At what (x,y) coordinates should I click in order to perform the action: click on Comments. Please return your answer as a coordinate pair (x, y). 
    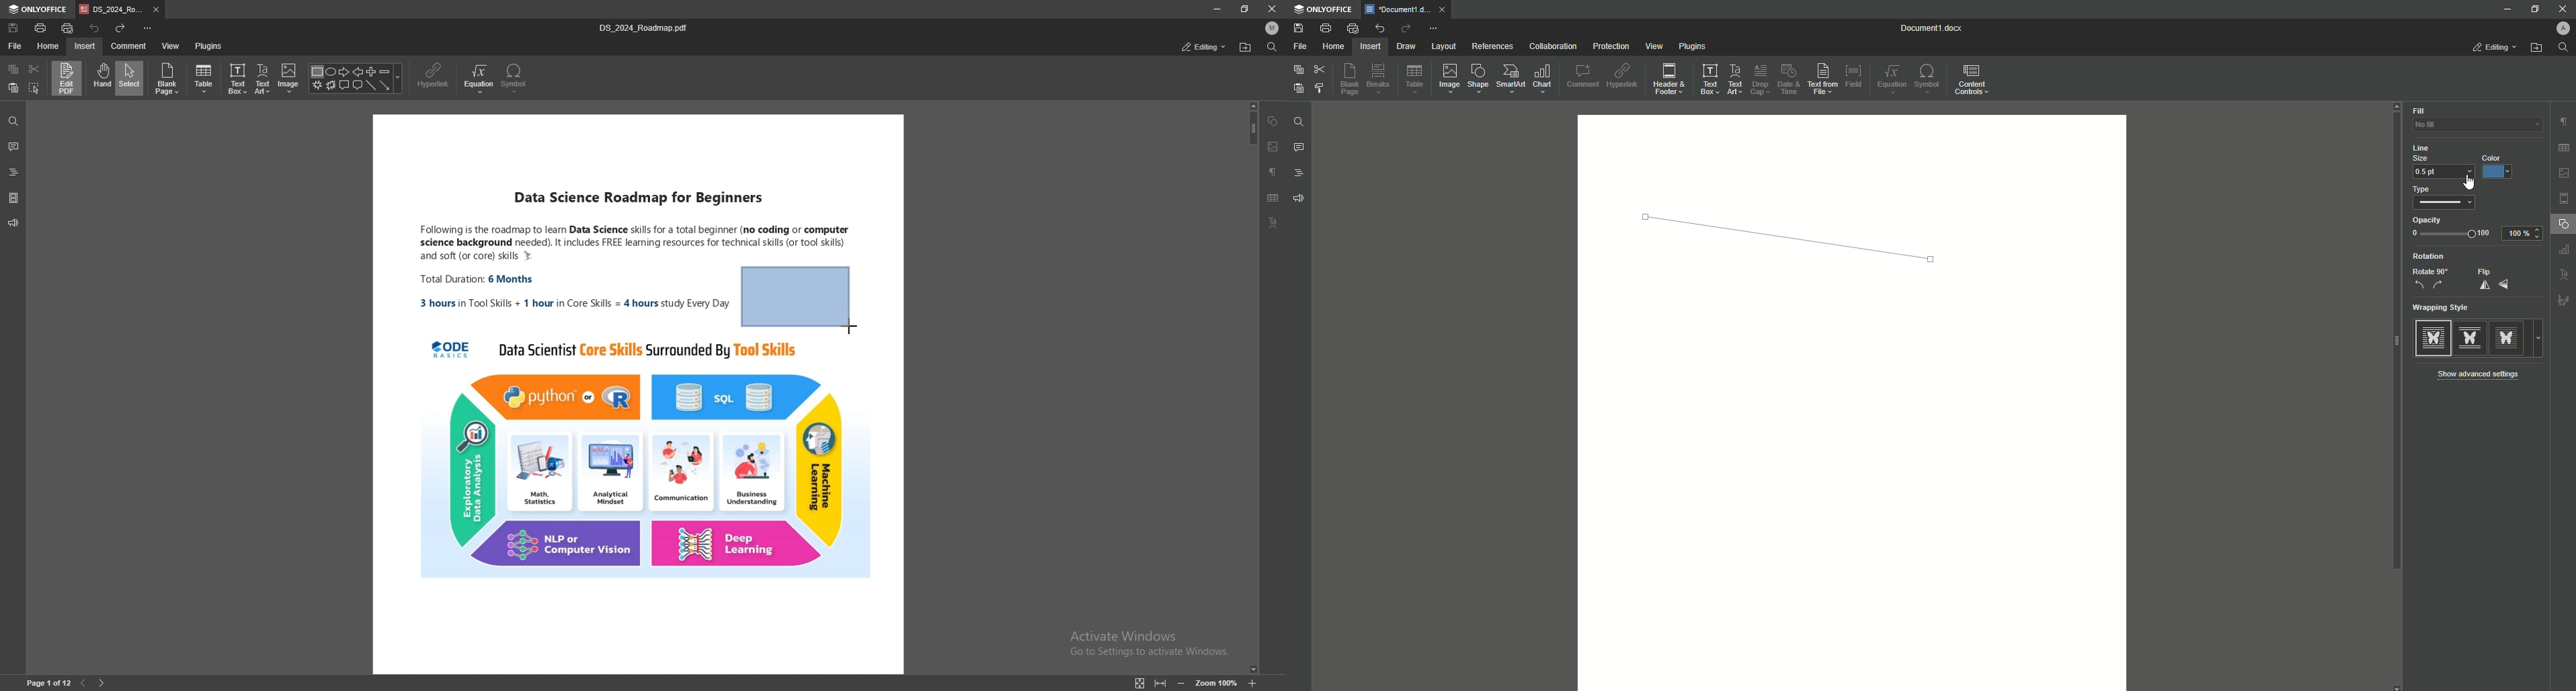
    Looking at the image, I should click on (1299, 149).